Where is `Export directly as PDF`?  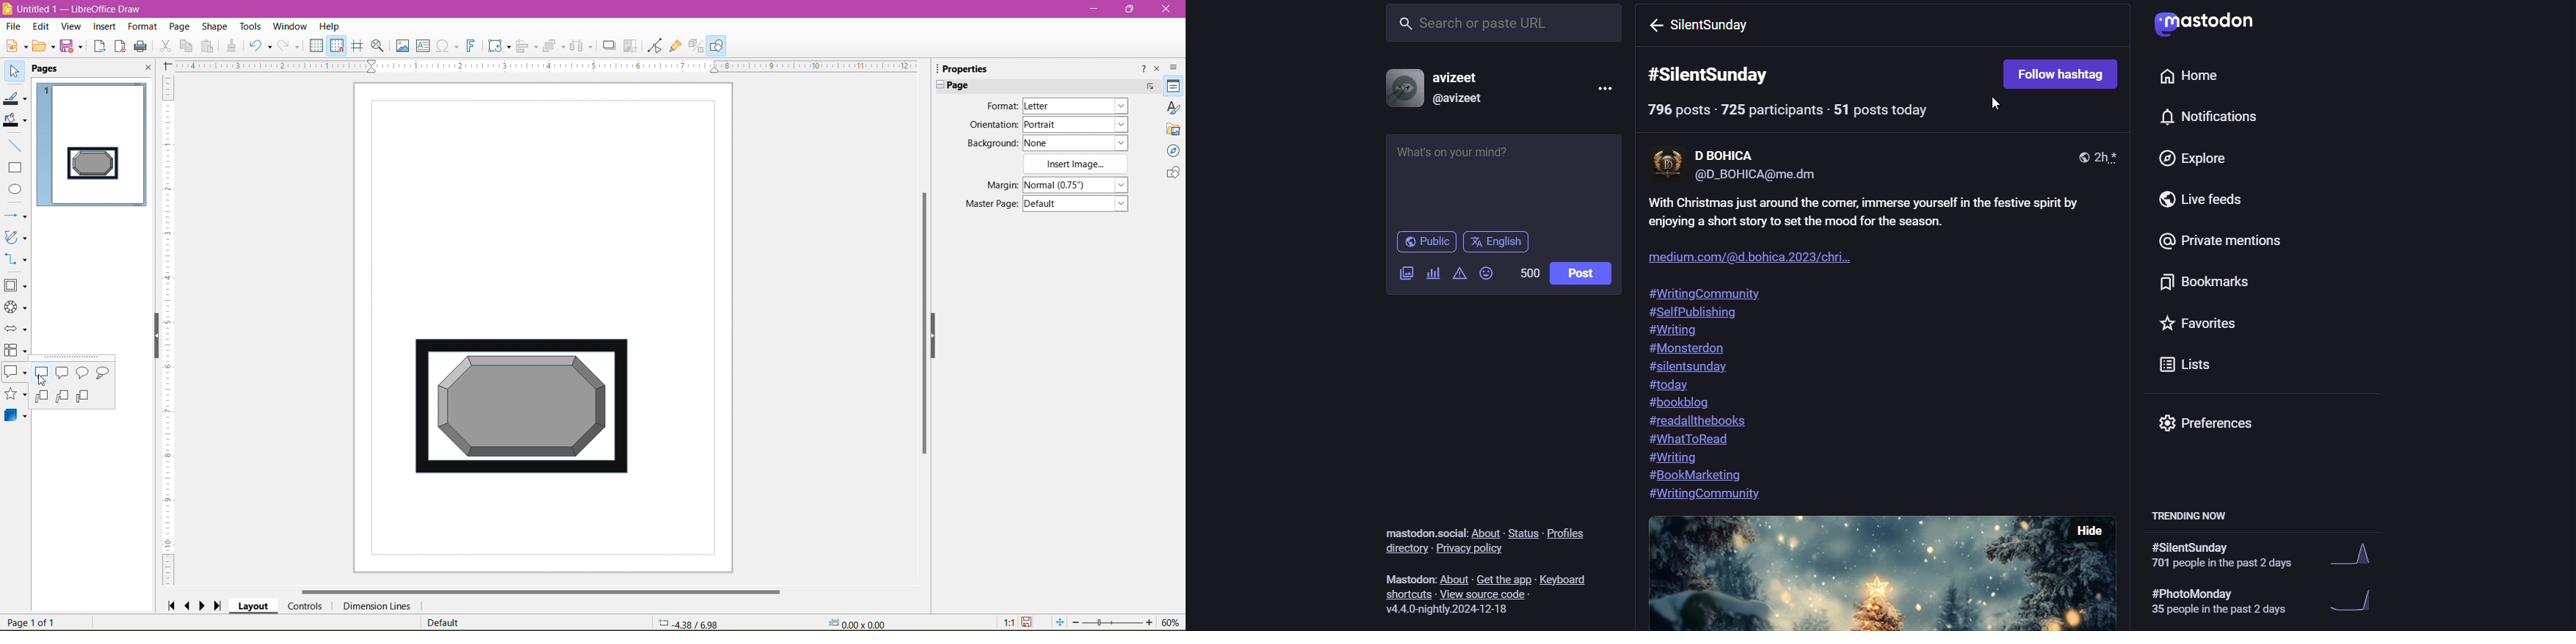 Export directly as PDF is located at coordinates (120, 46).